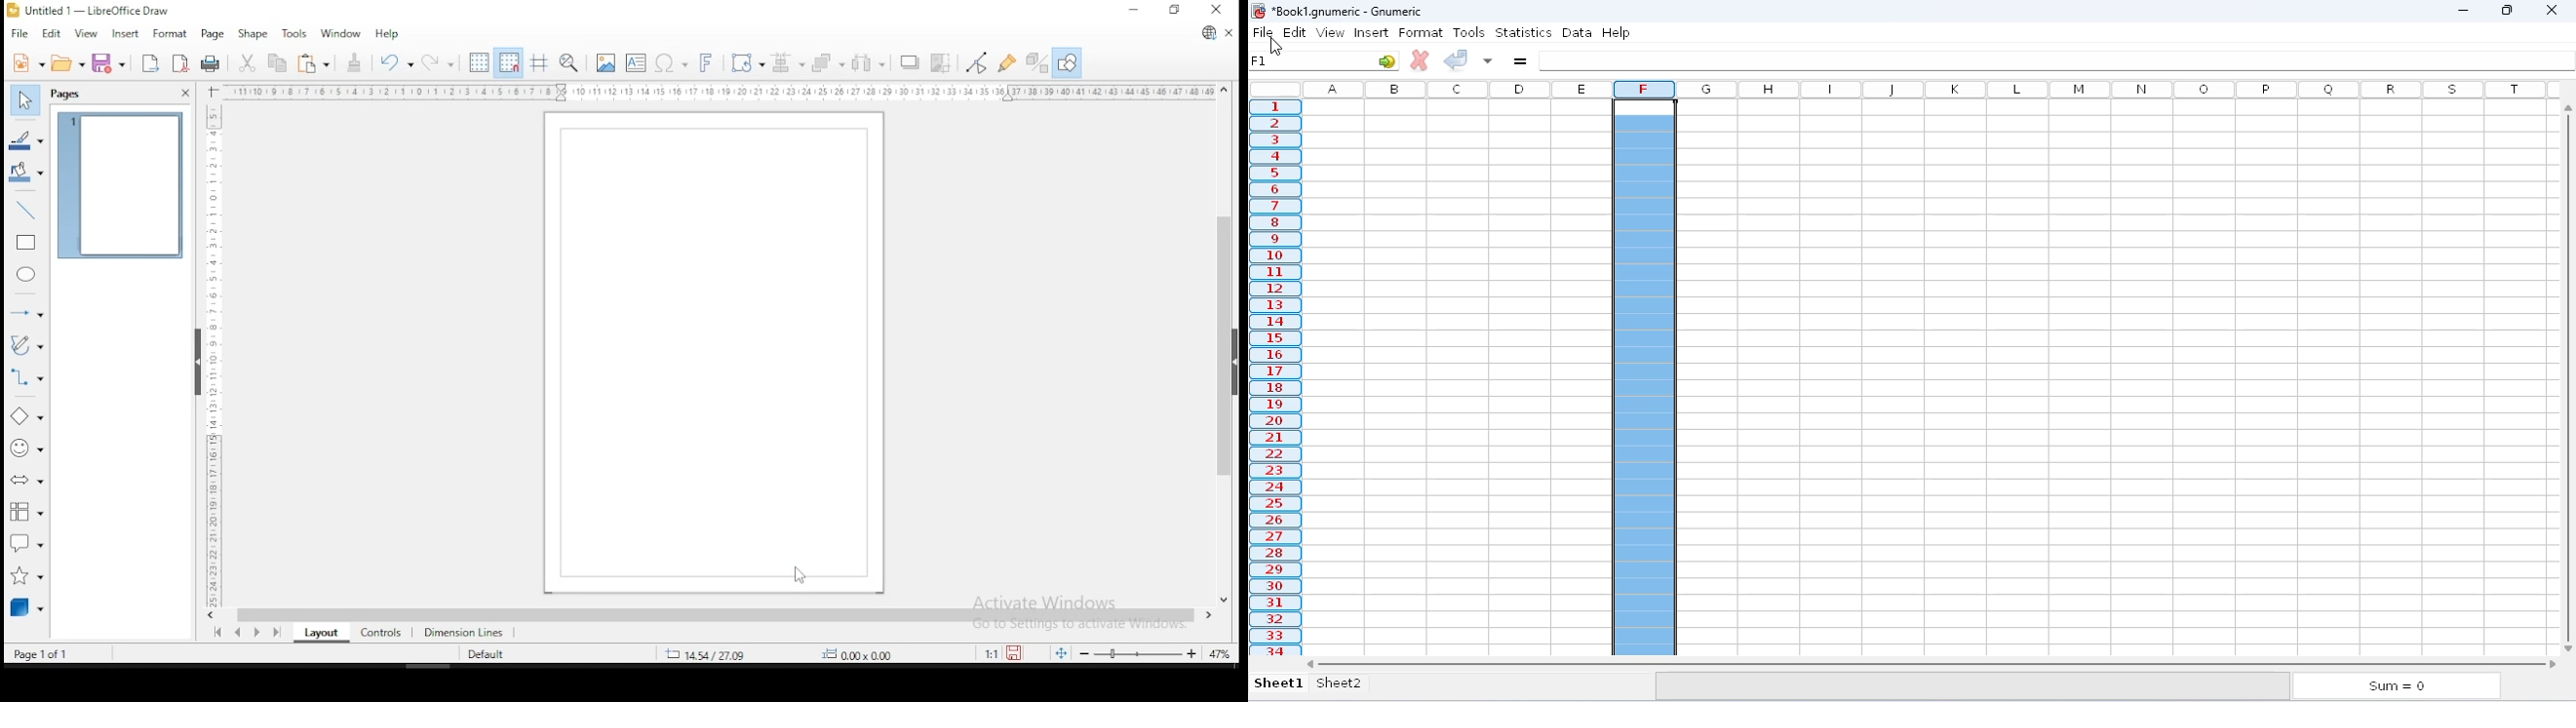 This screenshot has height=728, width=2576. Describe the element at coordinates (26, 346) in the screenshot. I see `curves and polygons` at that location.